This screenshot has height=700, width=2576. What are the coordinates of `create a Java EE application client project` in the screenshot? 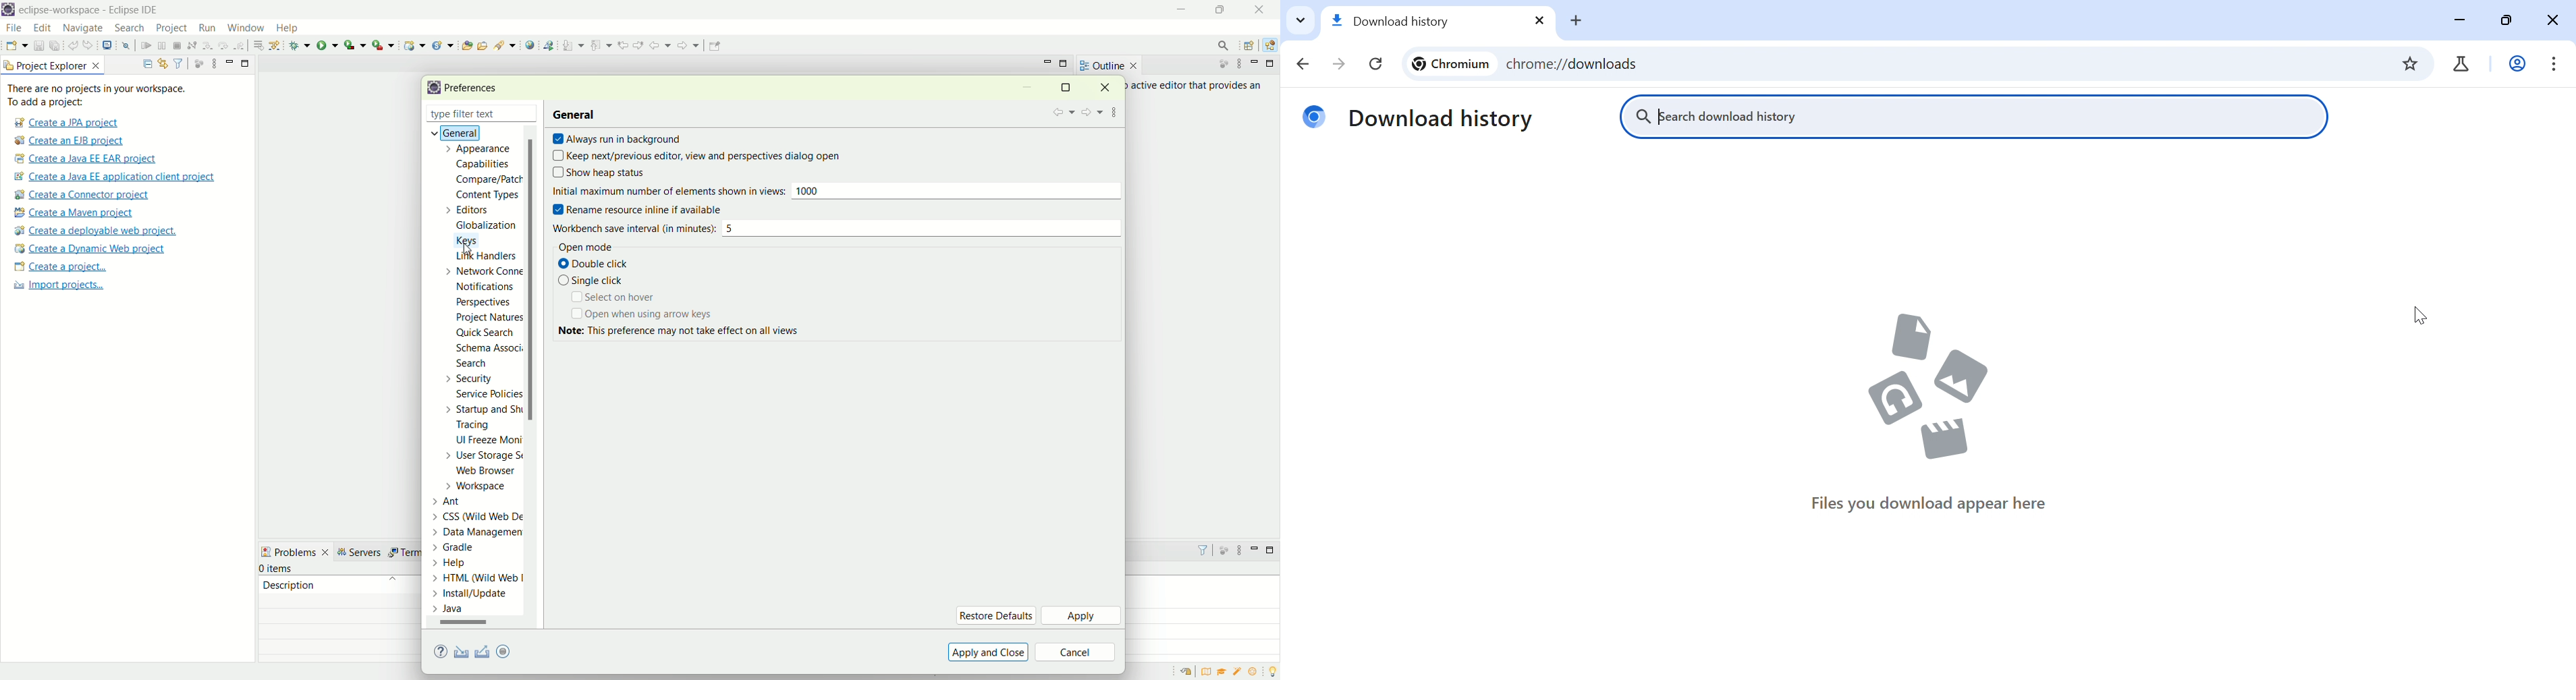 It's located at (114, 179).